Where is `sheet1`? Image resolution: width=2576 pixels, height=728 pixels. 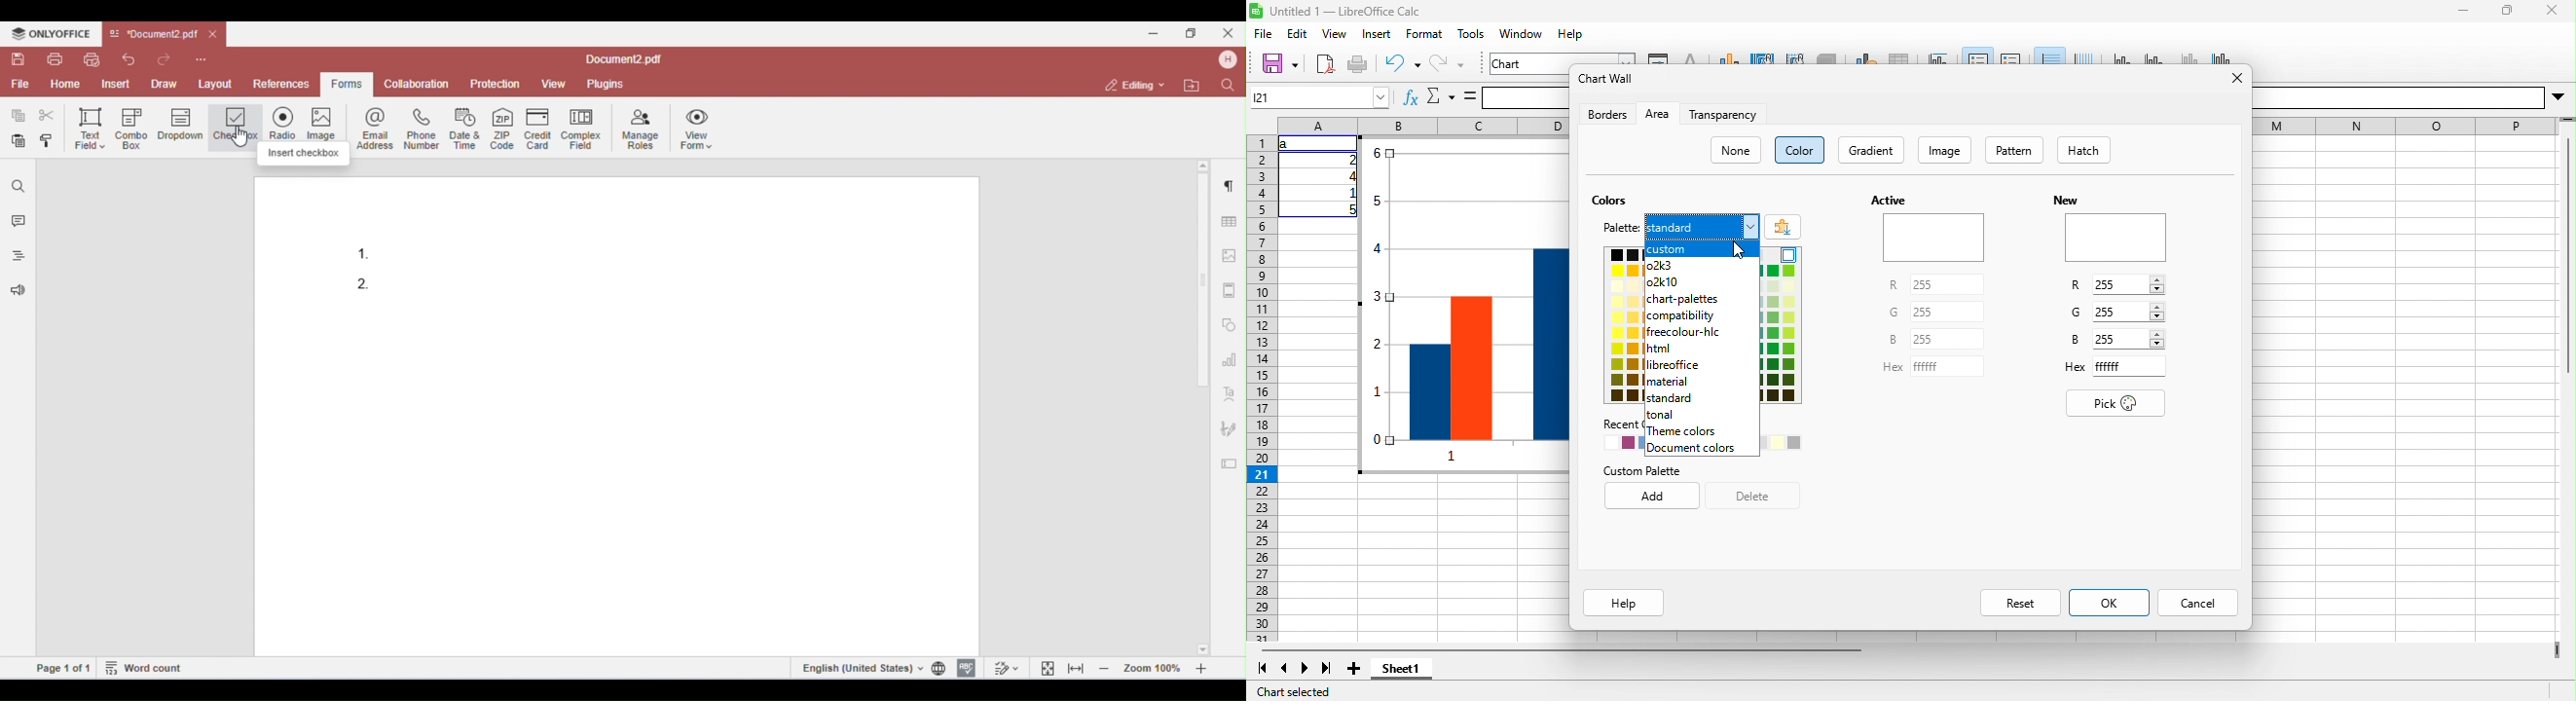 sheet1 is located at coordinates (1401, 668).